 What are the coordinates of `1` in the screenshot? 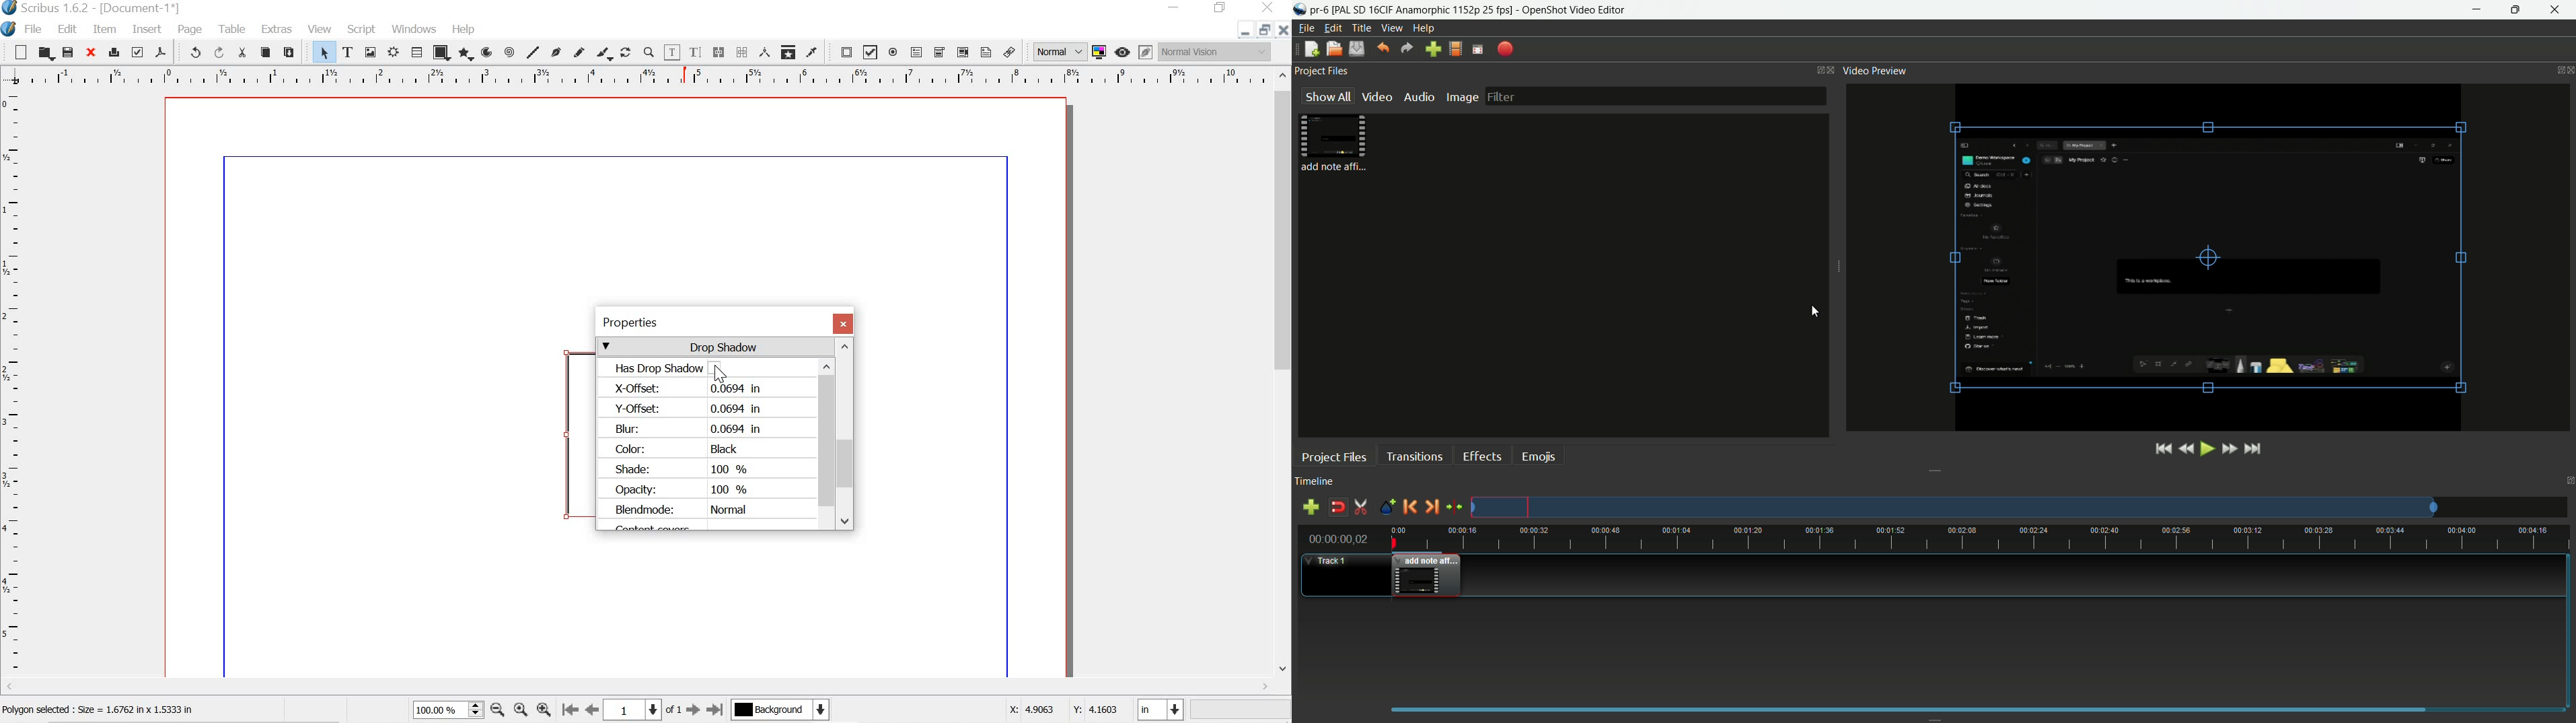 It's located at (633, 709).